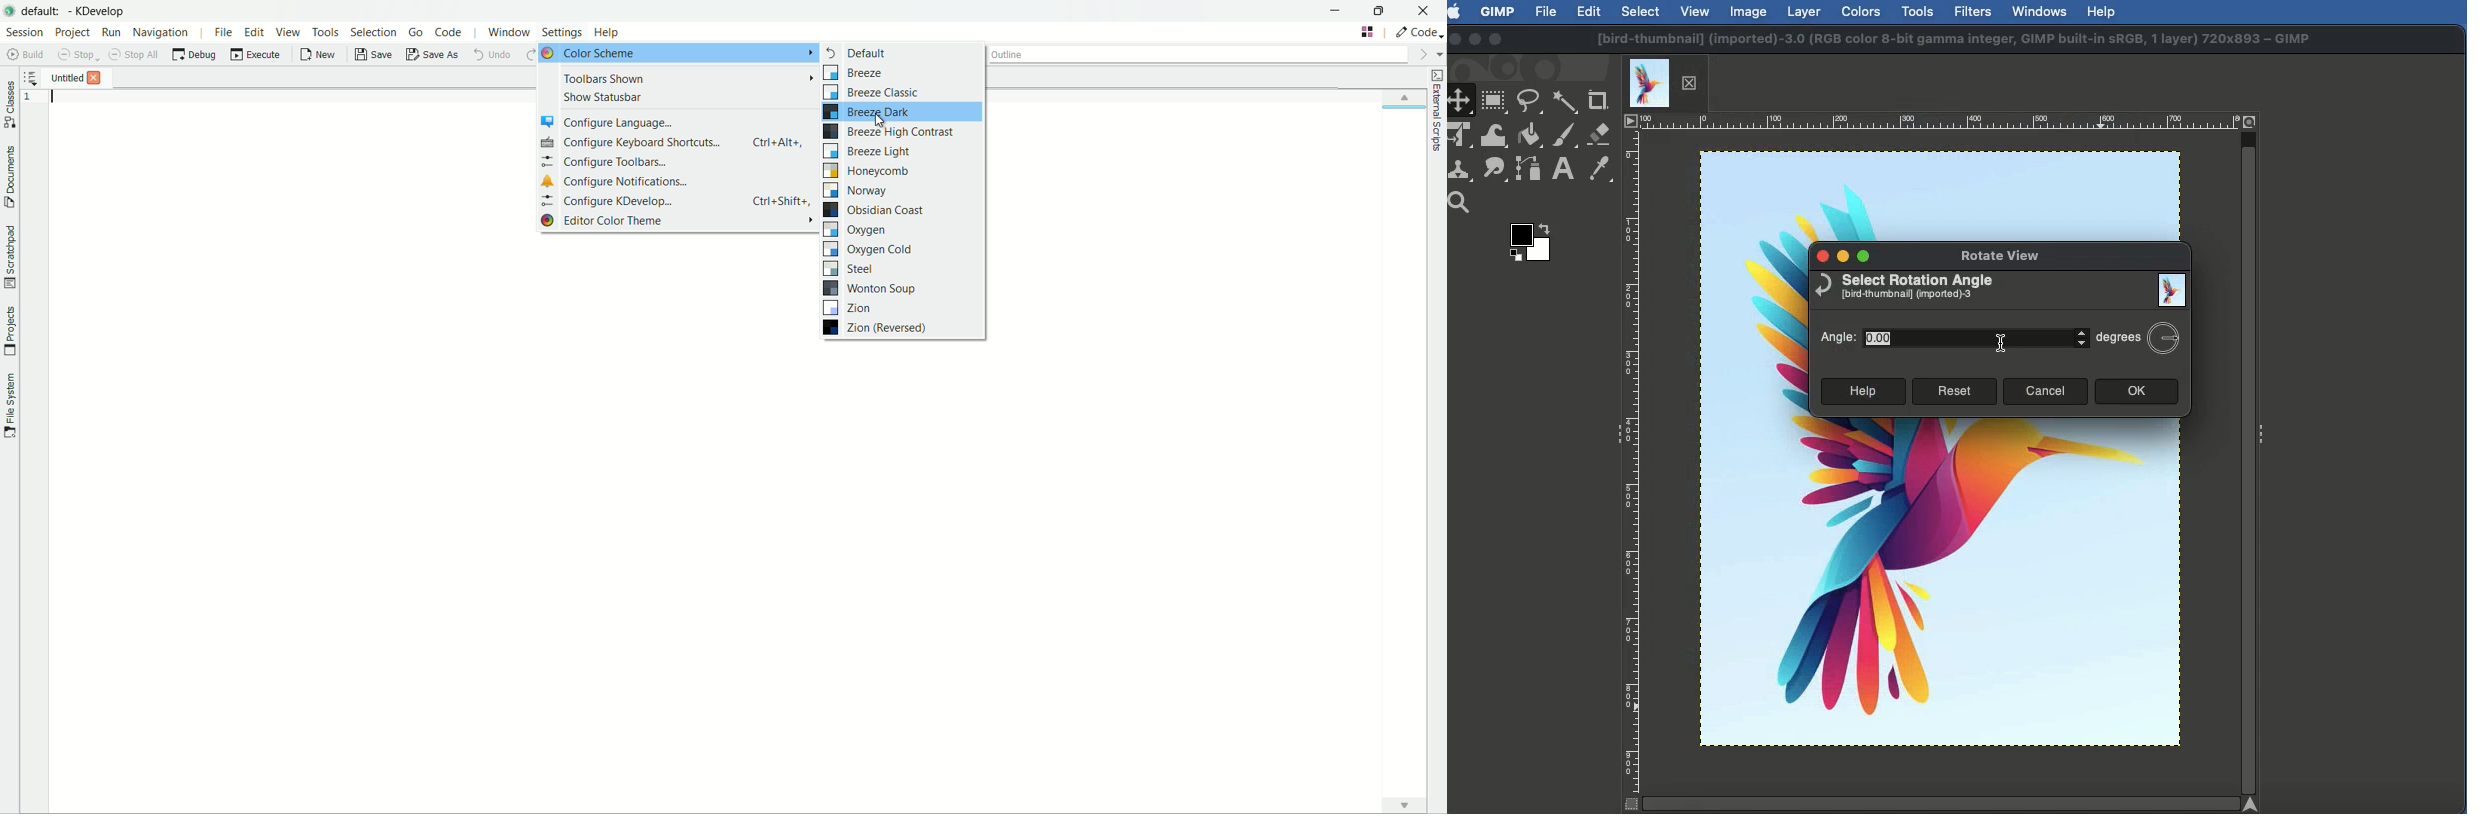 Image resolution: width=2492 pixels, height=840 pixels. Describe the element at coordinates (1614, 436) in the screenshot. I see `Show sidebar menu` at that location.